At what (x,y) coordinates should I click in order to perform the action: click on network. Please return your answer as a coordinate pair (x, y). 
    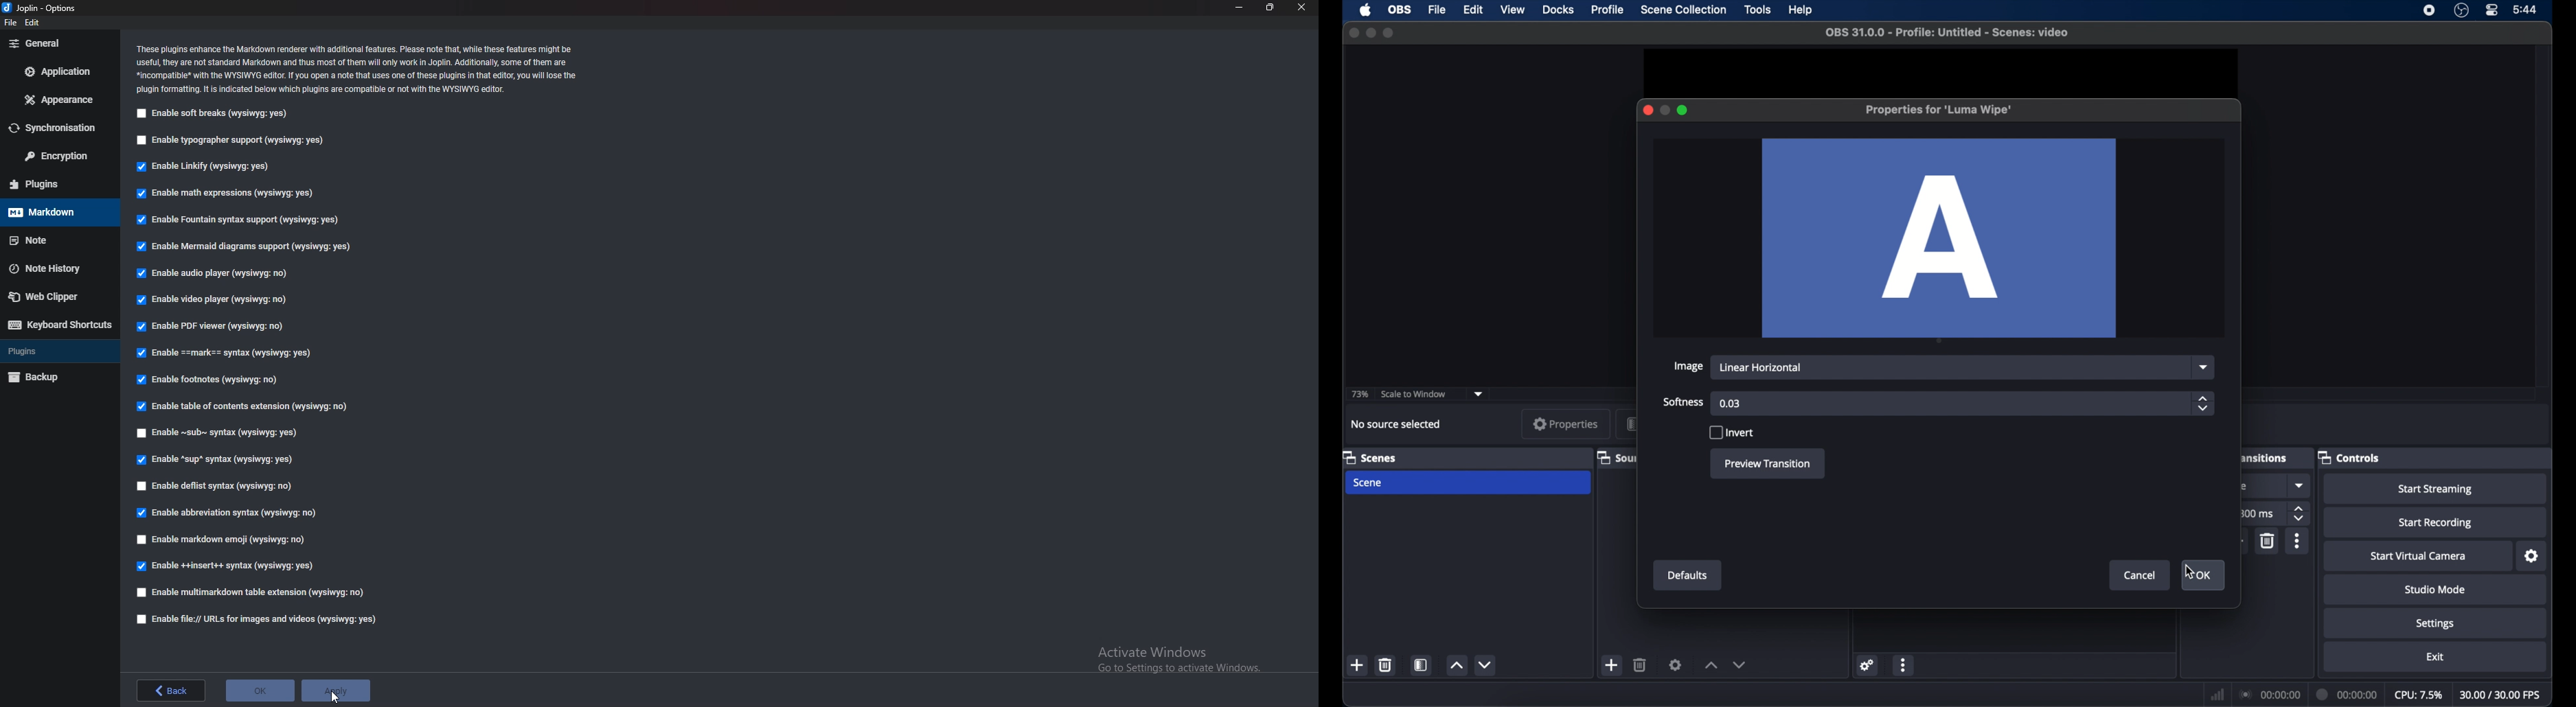
    Looking at the image, I should click on (2218, 695).